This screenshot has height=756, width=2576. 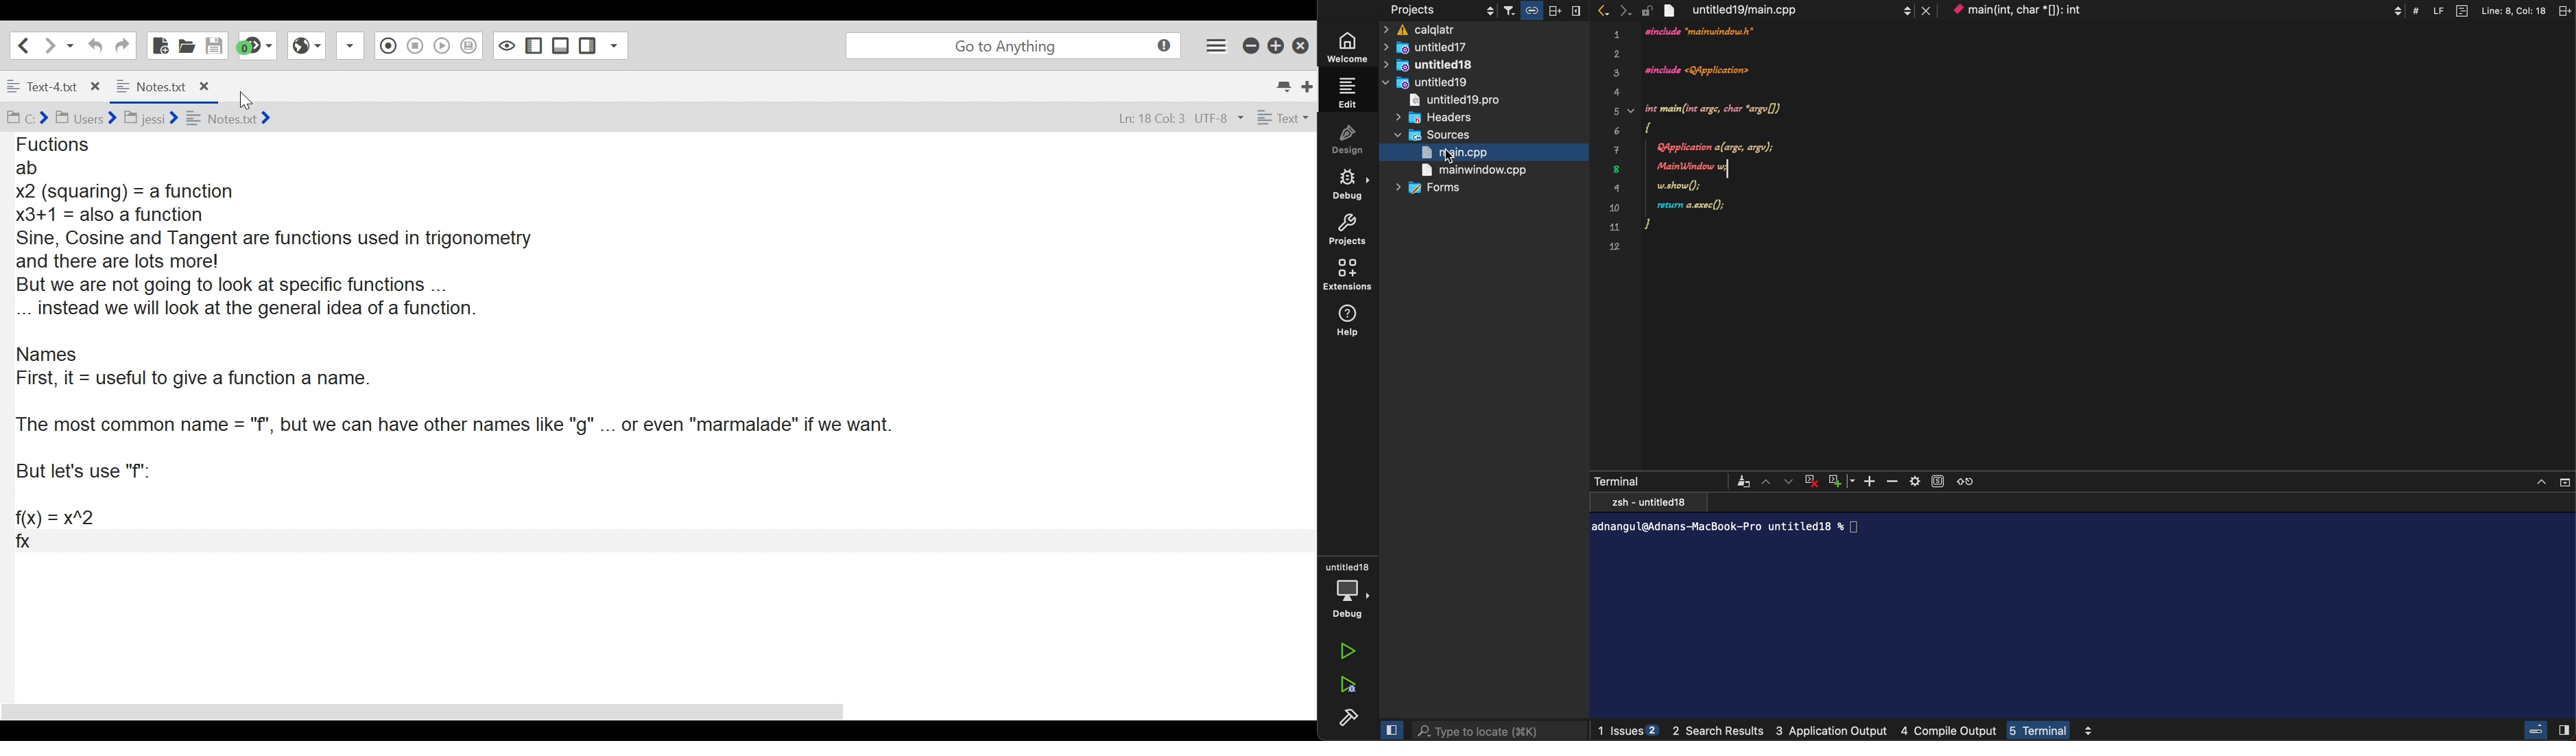 What do you see at coordinates (1352, 45) in the screenshot?
I see `weLcome` at bounding box center [1352, 45].